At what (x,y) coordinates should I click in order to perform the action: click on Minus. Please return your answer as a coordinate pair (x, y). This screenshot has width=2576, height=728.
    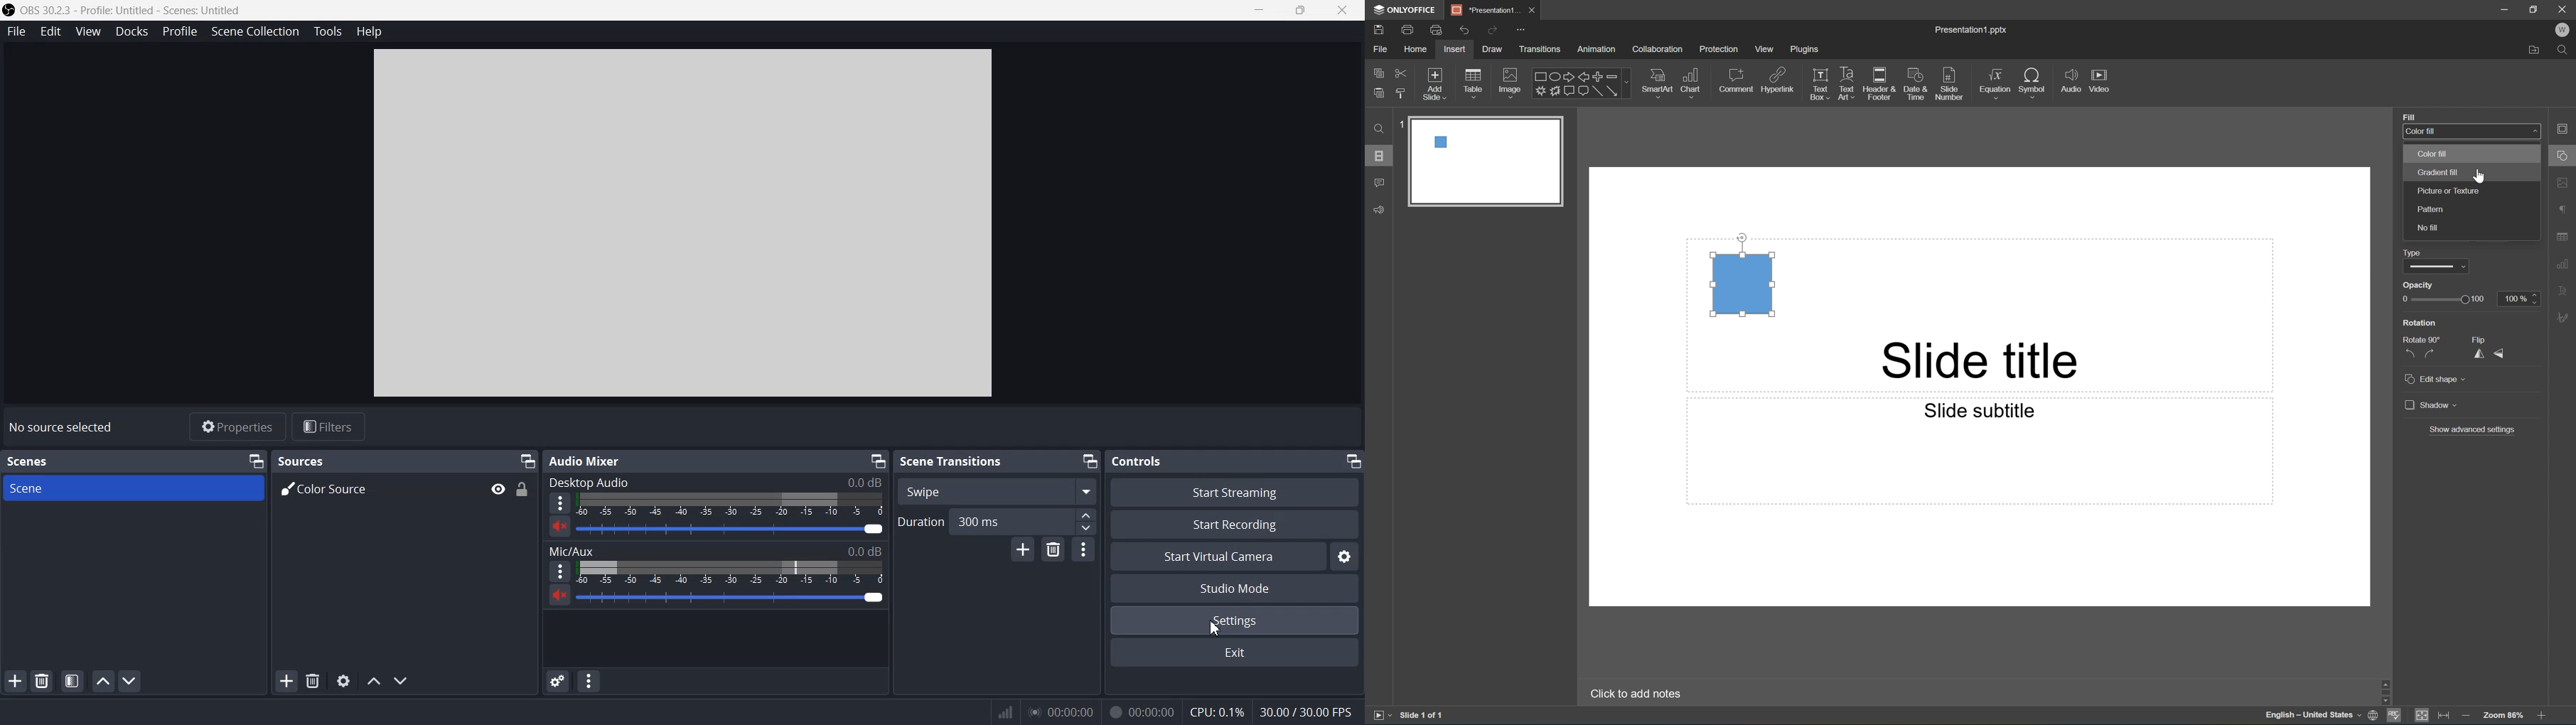
    Looking at the image, I should click on (1618, 76).